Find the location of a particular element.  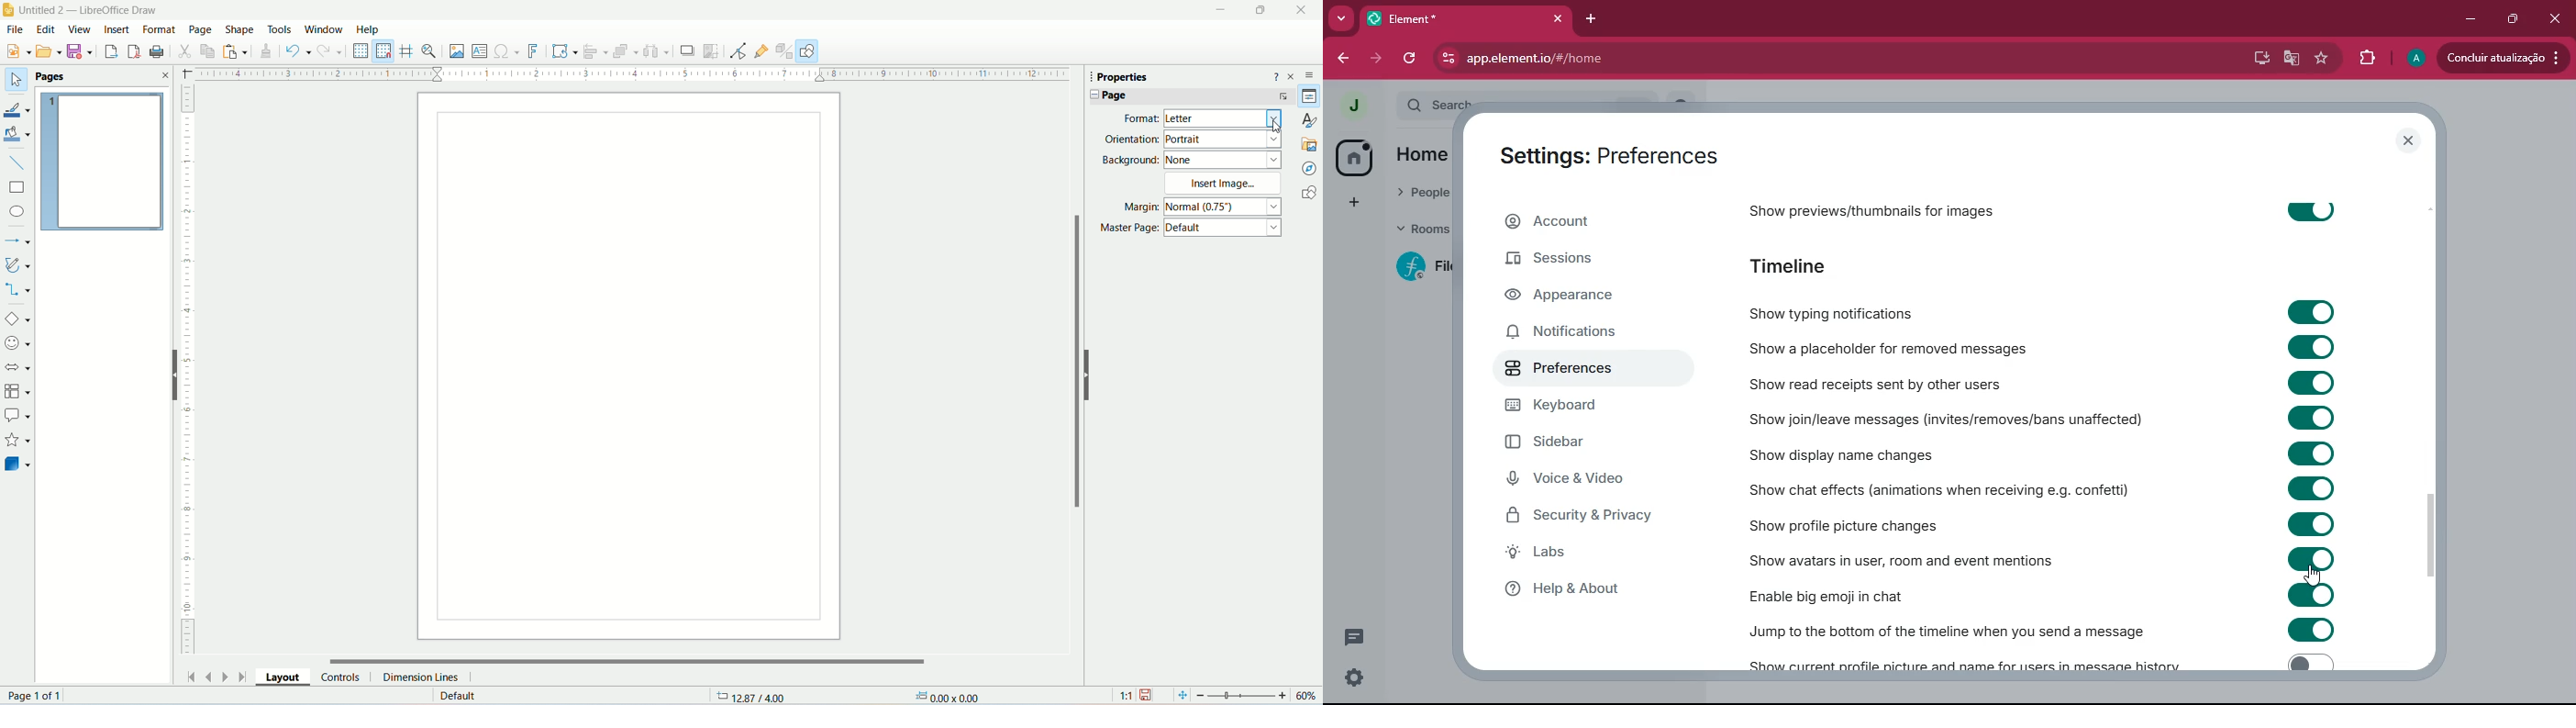

format is located at coordinates (1201, 119).